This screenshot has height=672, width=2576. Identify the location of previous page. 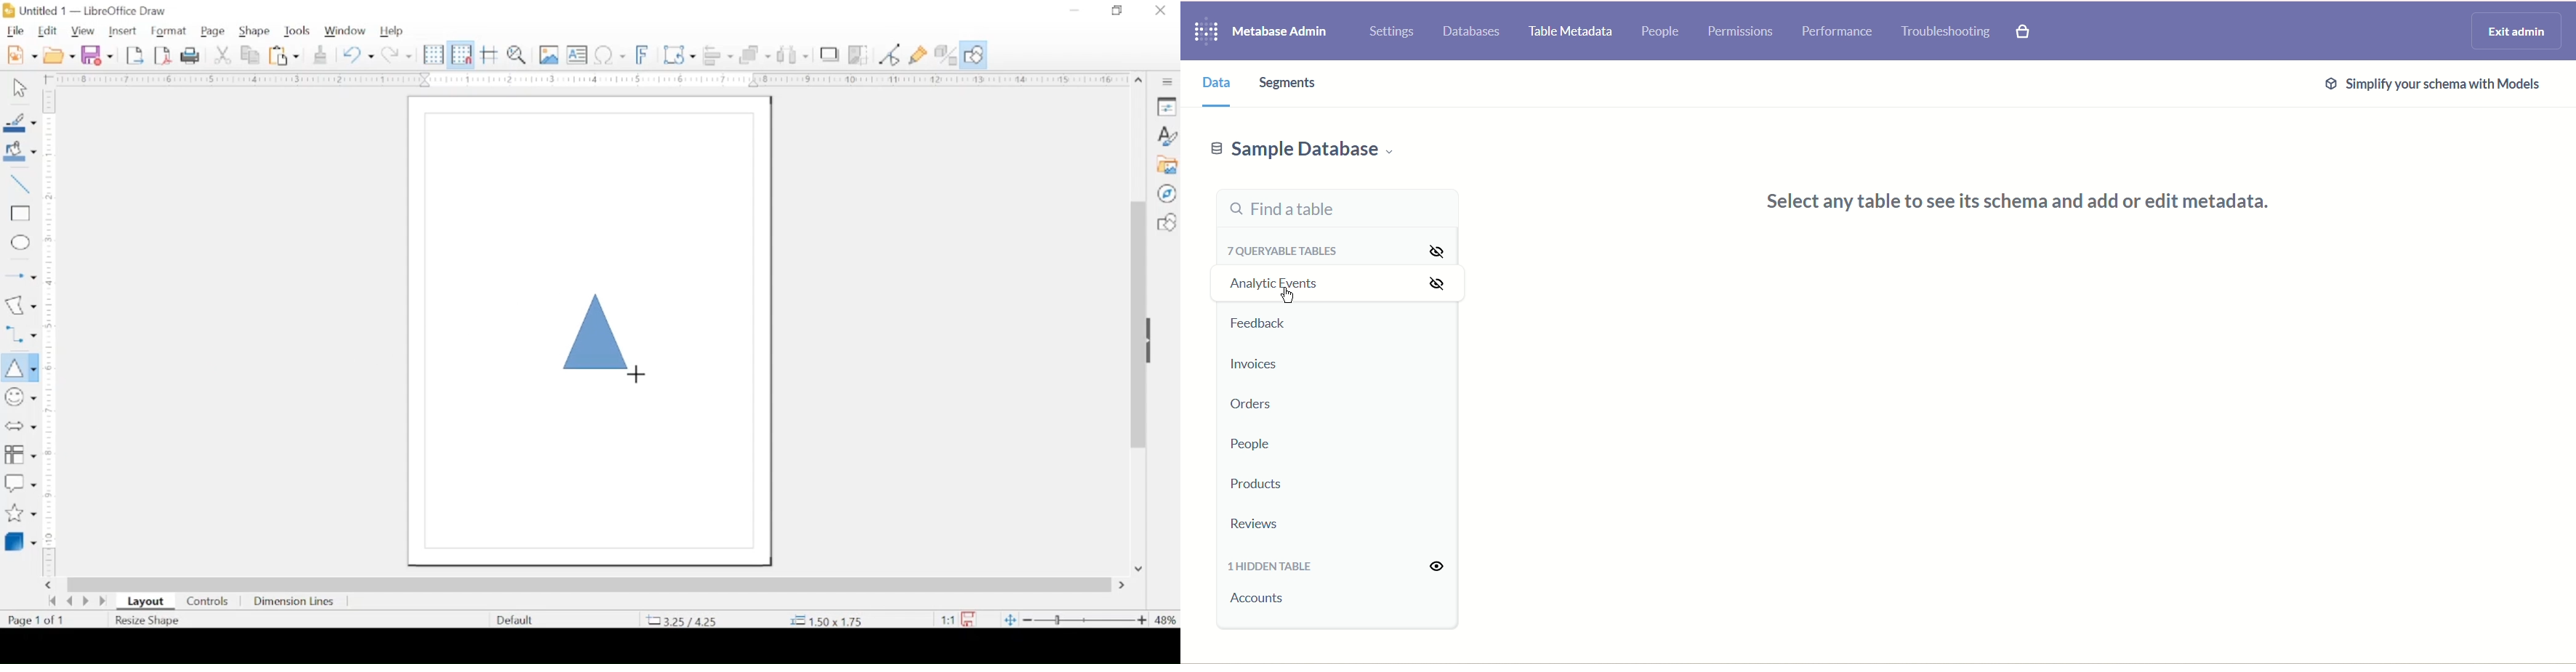
(70, 601).